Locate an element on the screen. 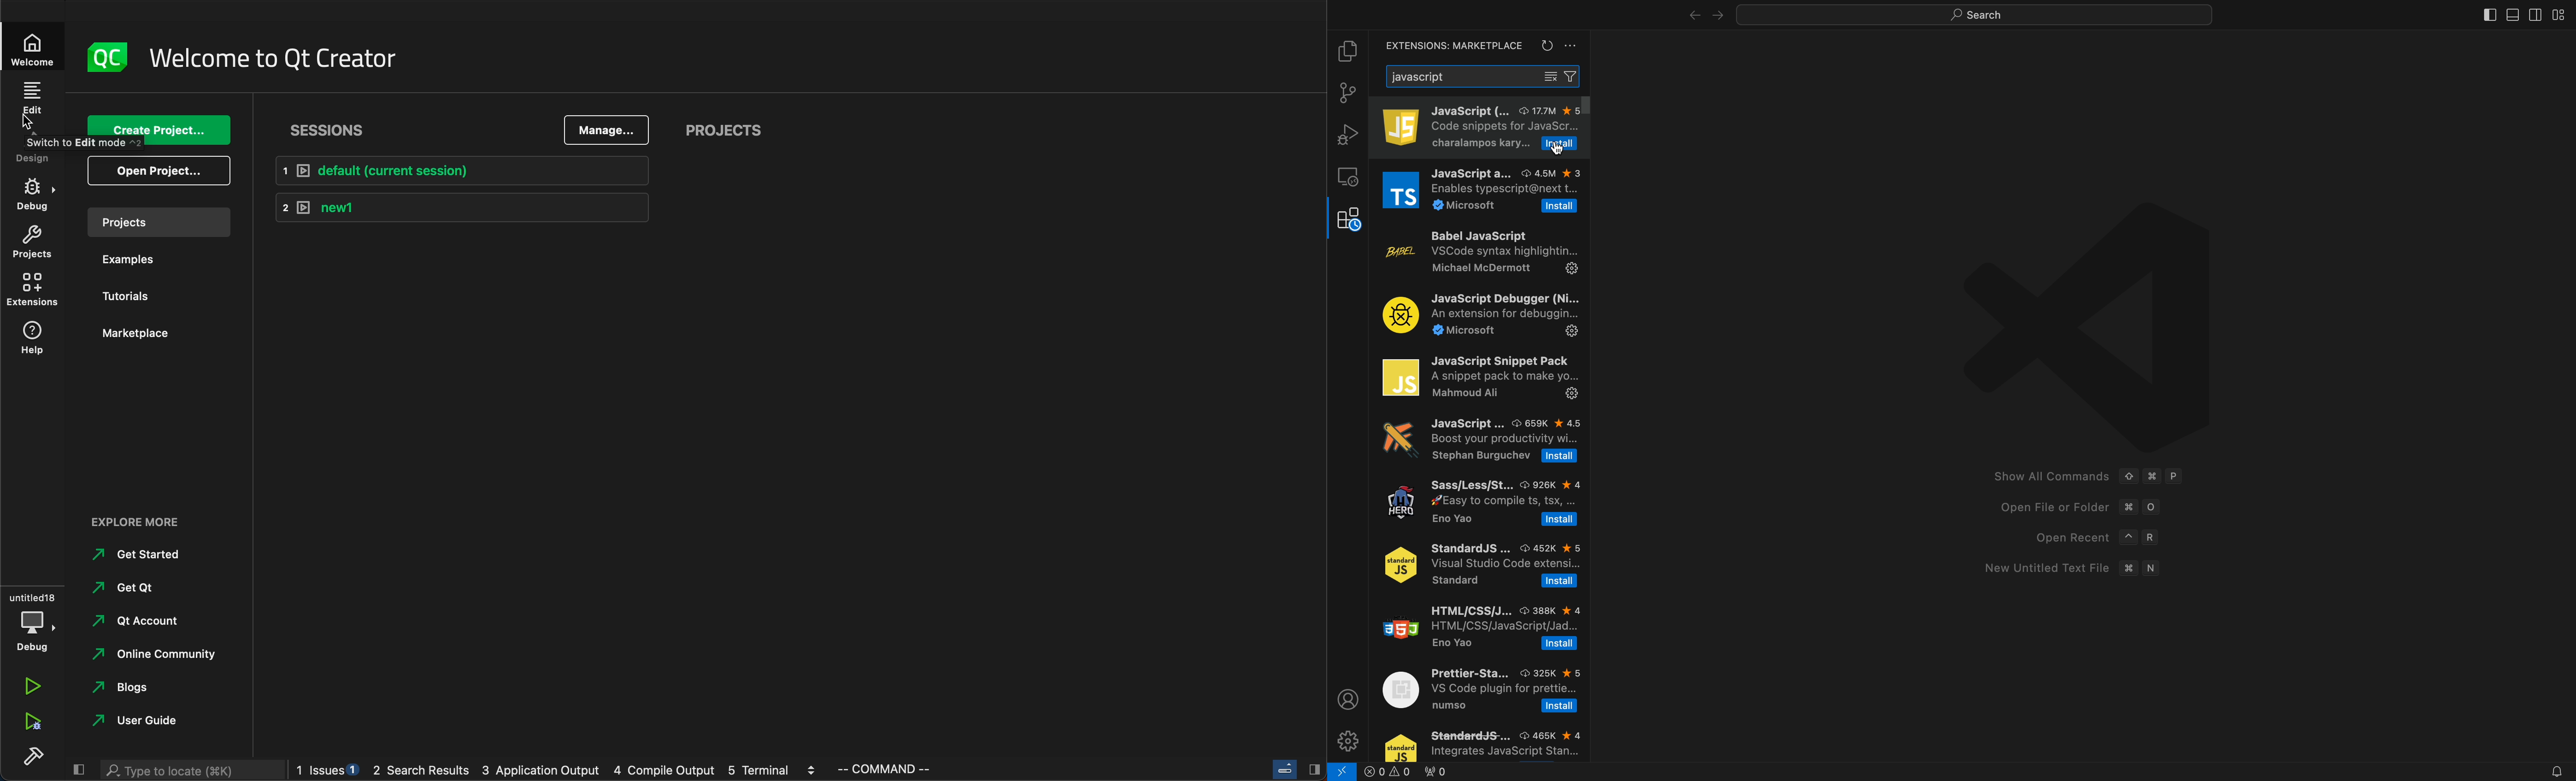 This screenshot has height=784, width=2576. toggle primary bar is located at coordinates (2510, 13).